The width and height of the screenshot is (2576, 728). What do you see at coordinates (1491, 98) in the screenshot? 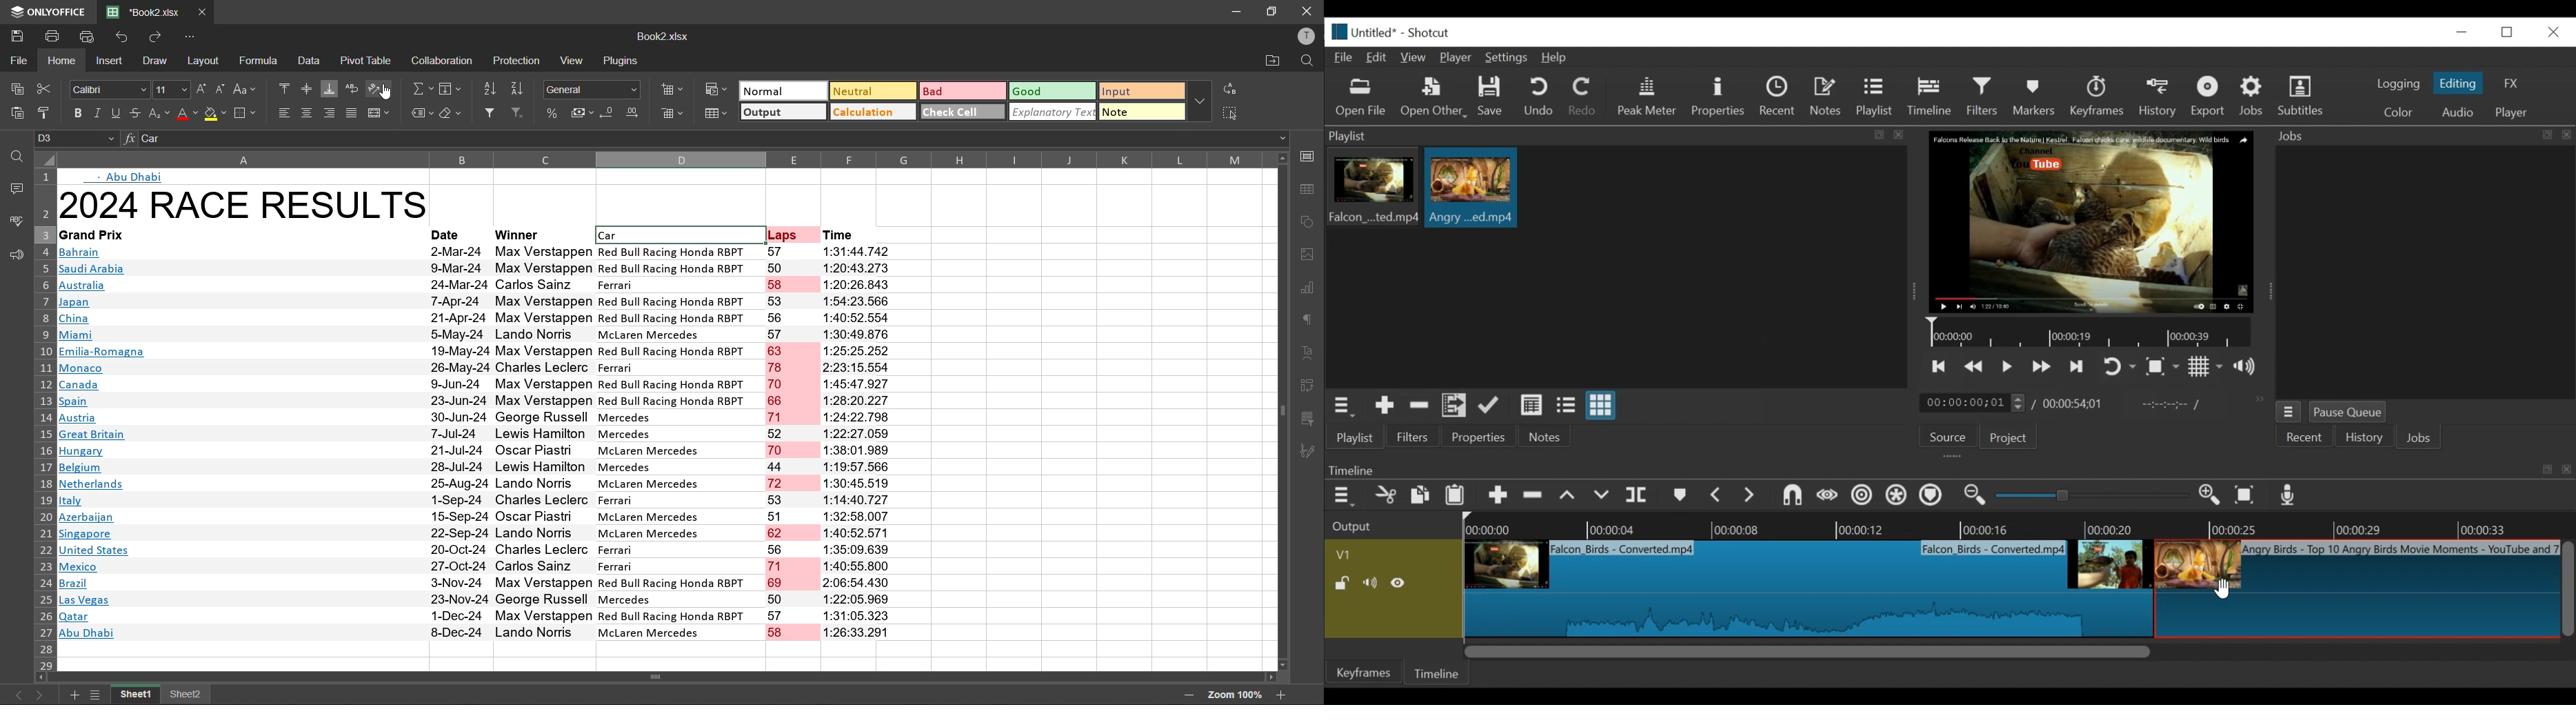
I see `Save` at bounding box center [1491, 98].